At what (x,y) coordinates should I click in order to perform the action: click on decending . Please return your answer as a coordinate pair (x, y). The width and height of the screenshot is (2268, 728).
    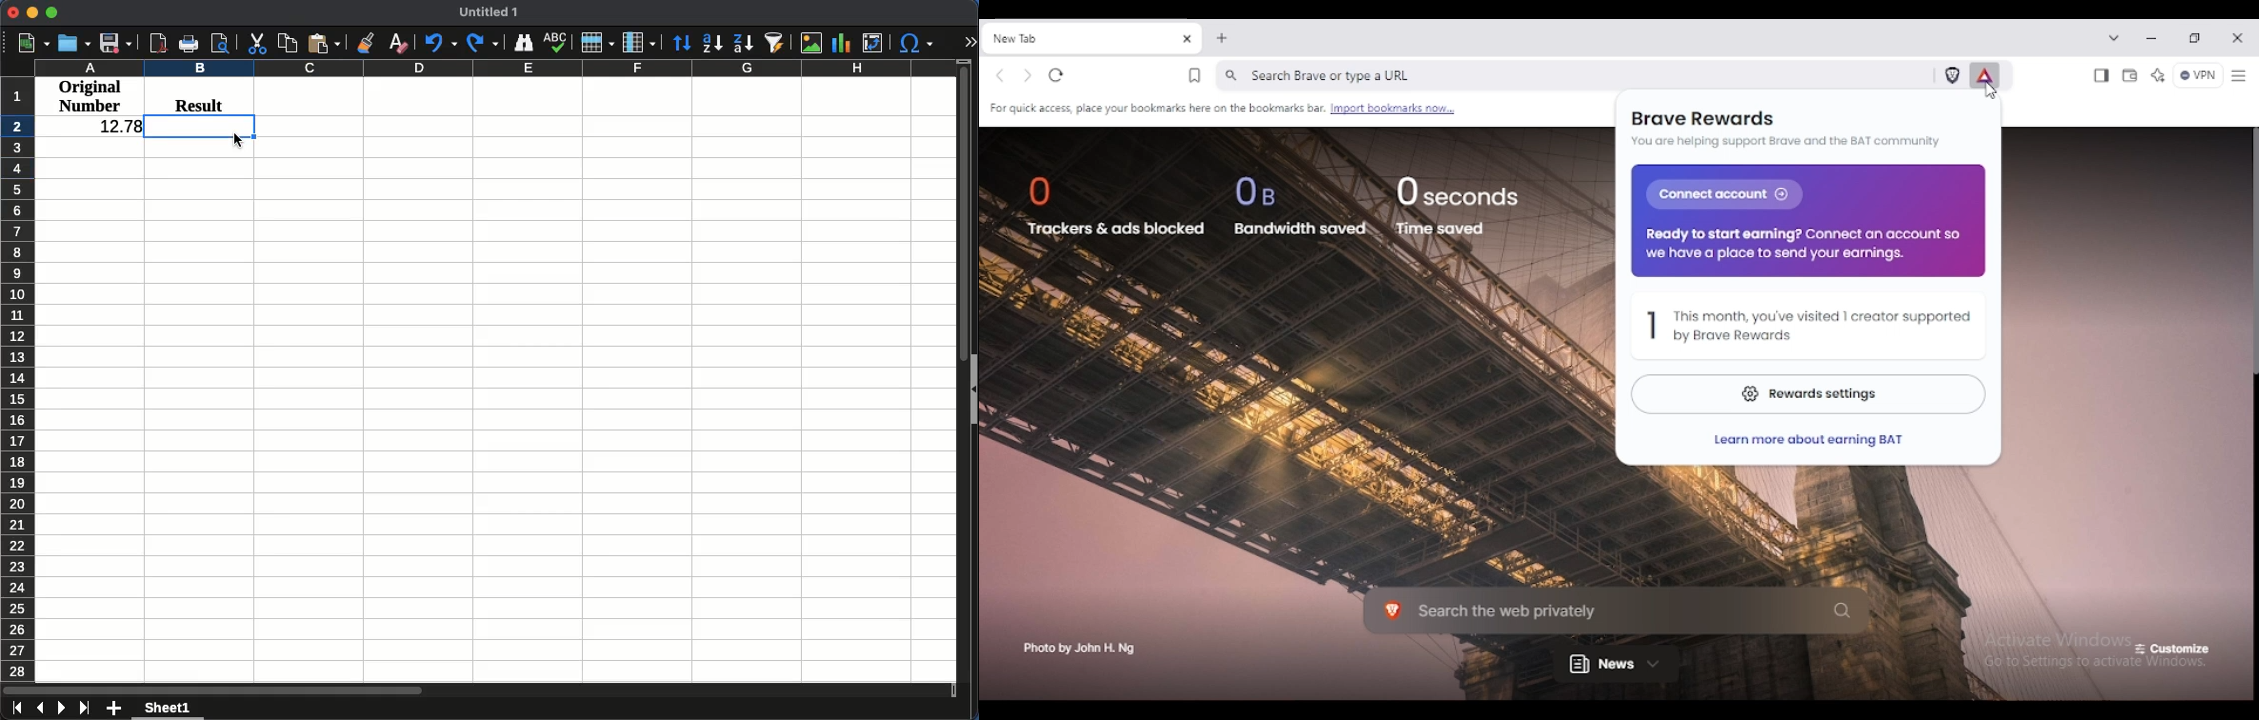
    Looking at the image, I should click on (743, 46).